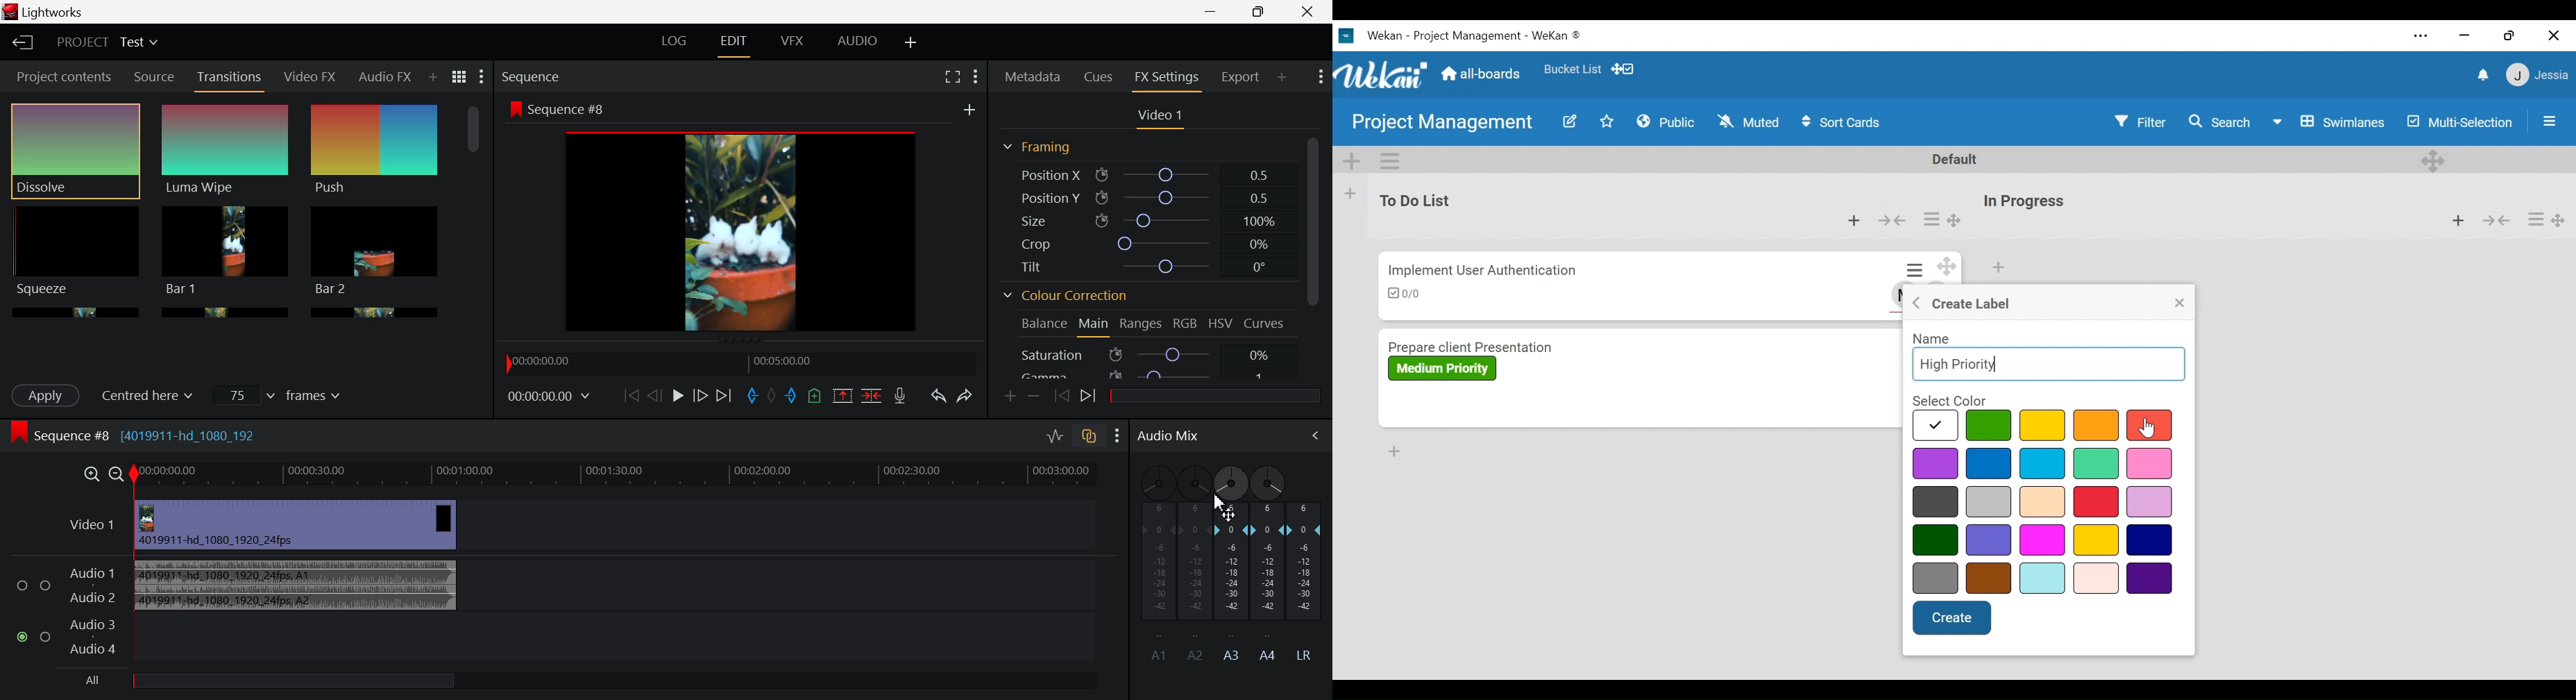  I want to click on Centered here, so click(153, 394).